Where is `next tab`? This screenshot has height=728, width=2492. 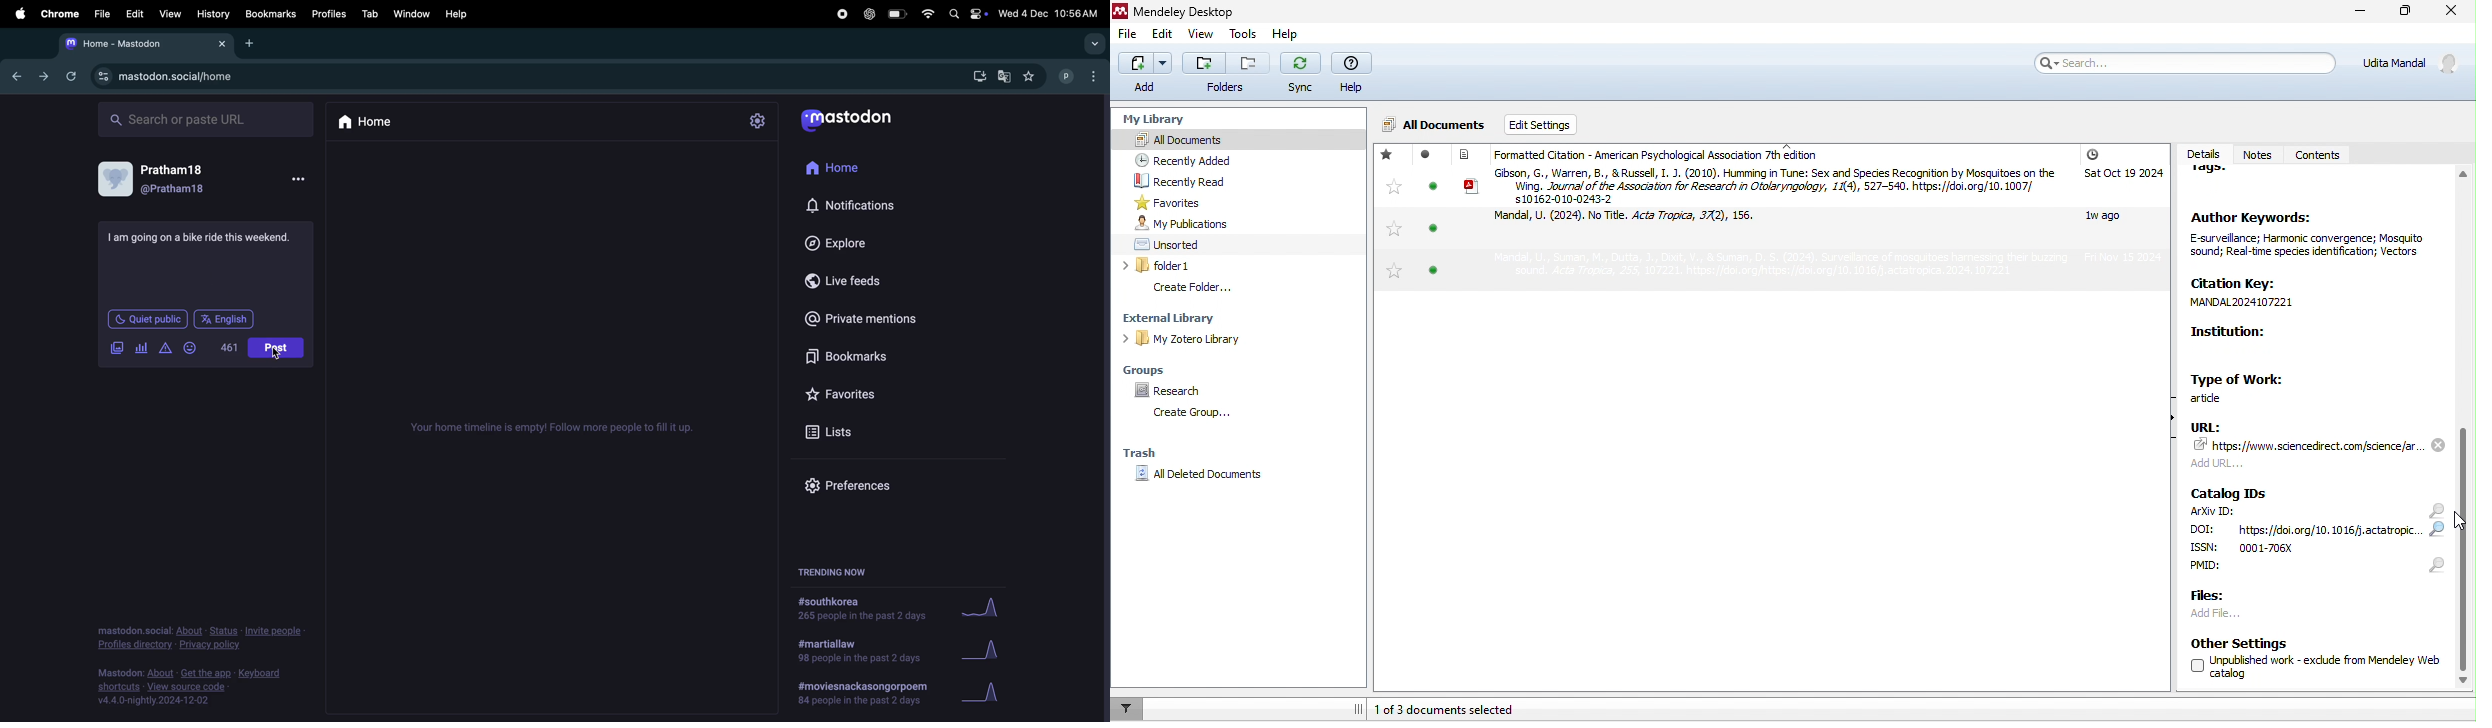
next tab is located at coordinates (48, 79).